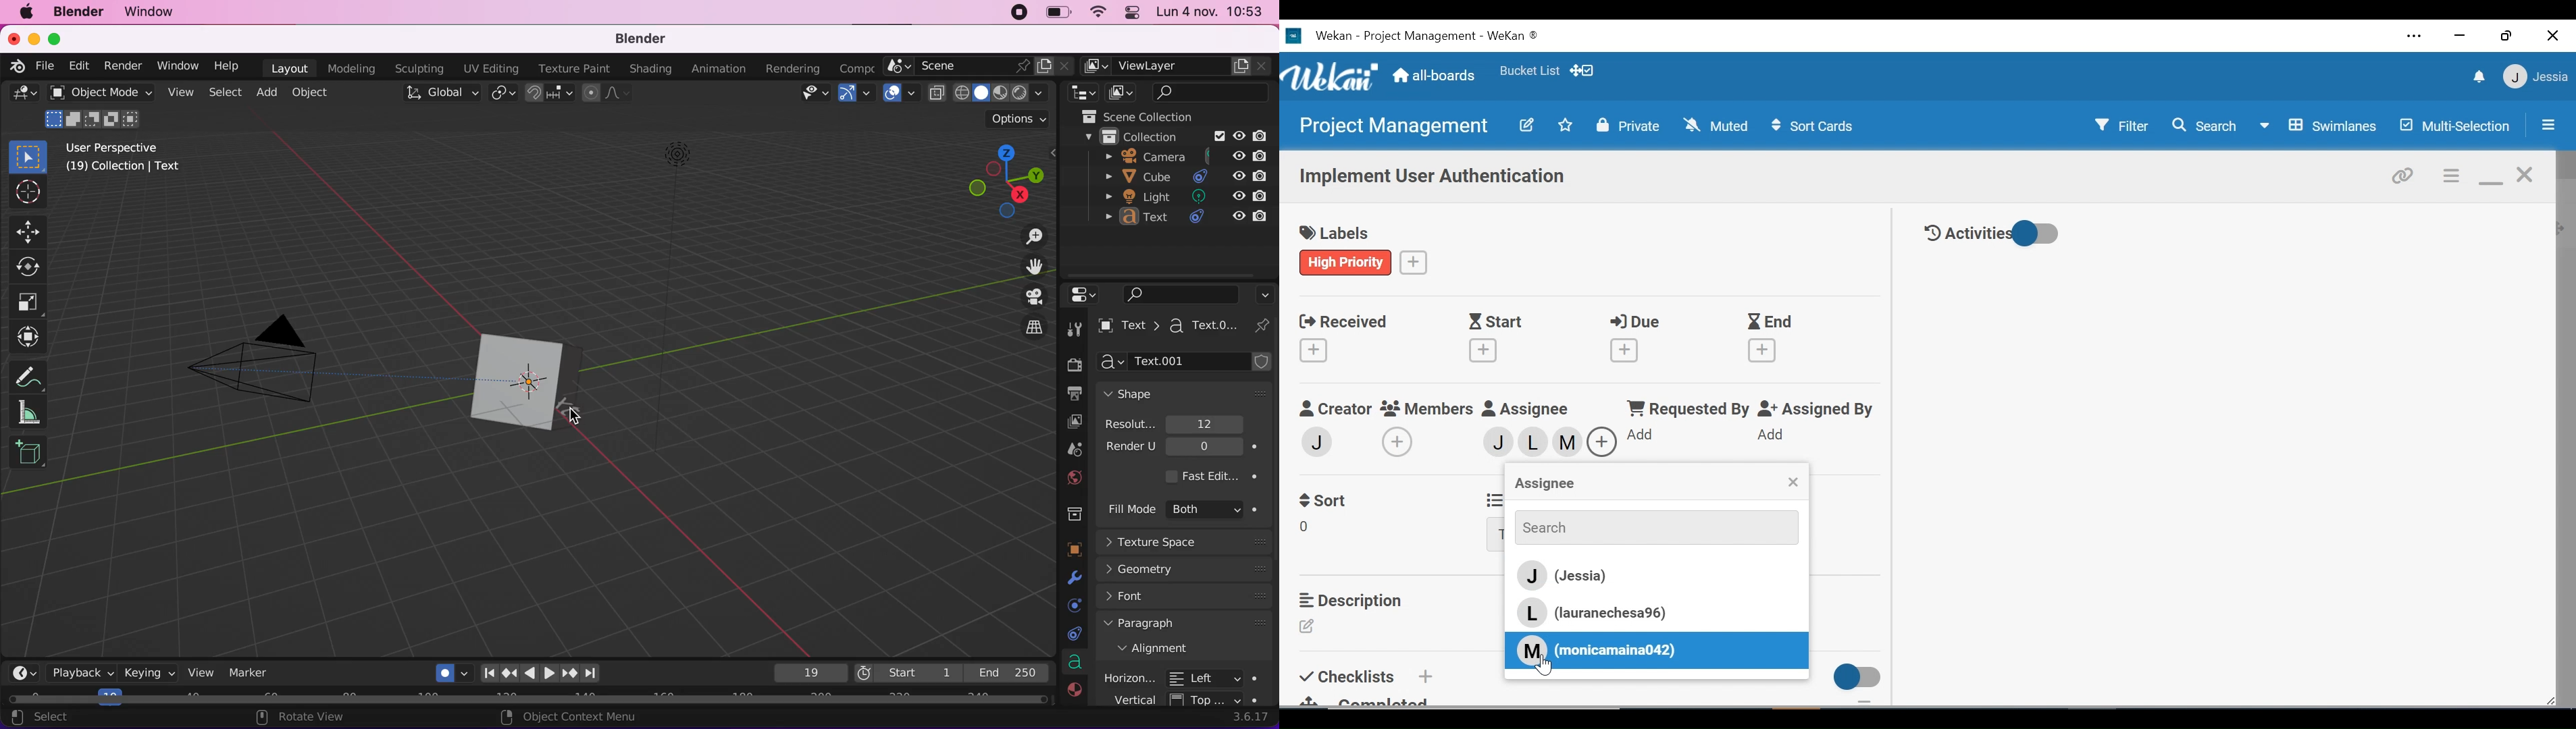 This screenshot has width=2576, height=756. I want to click on Description, so click(1354, 600).